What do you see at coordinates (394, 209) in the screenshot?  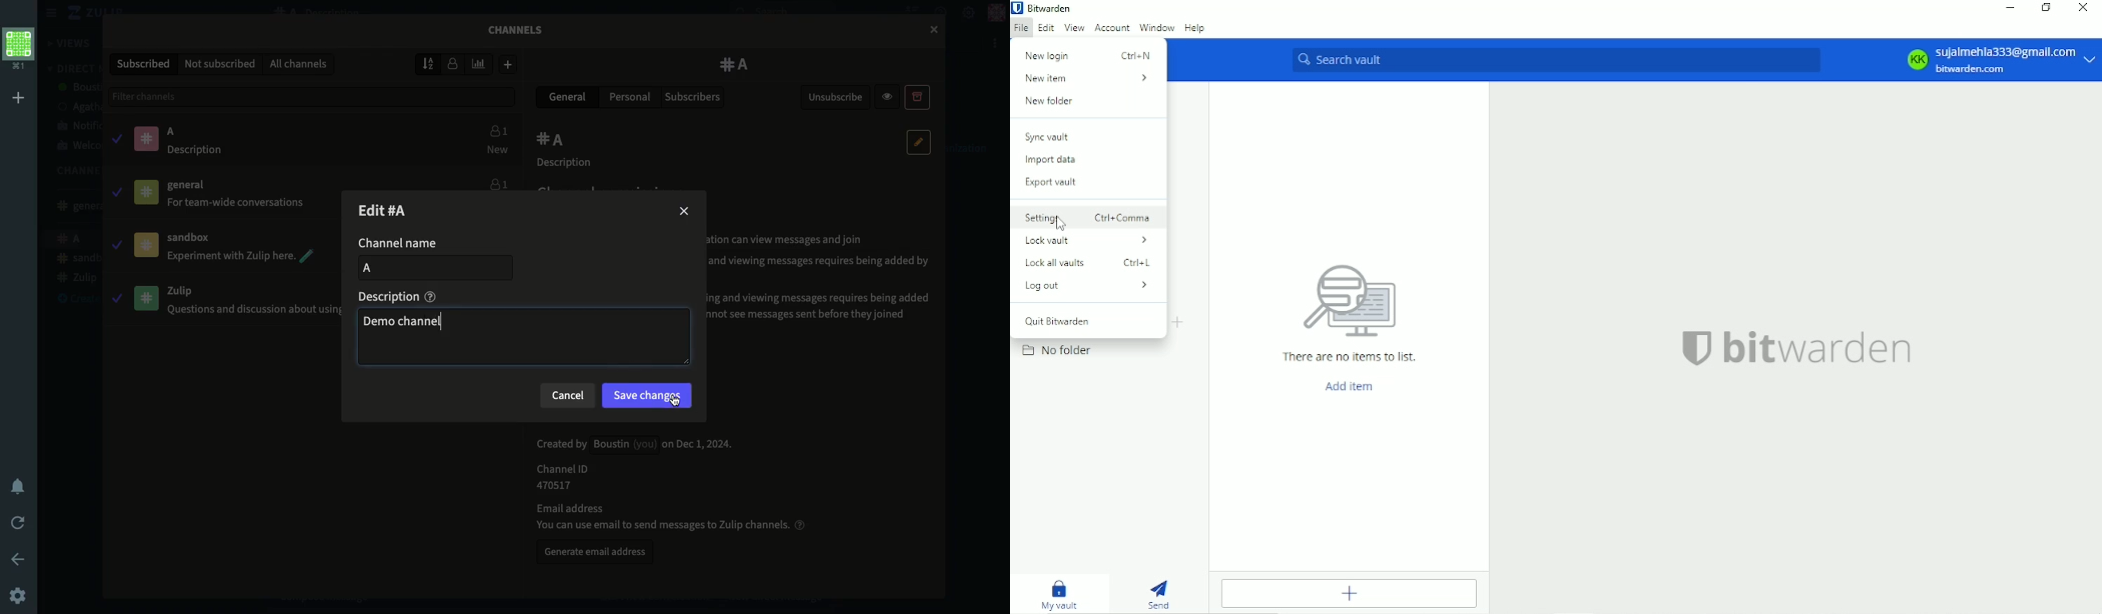 I see `Edit channel` at bounding box center [394, 209].